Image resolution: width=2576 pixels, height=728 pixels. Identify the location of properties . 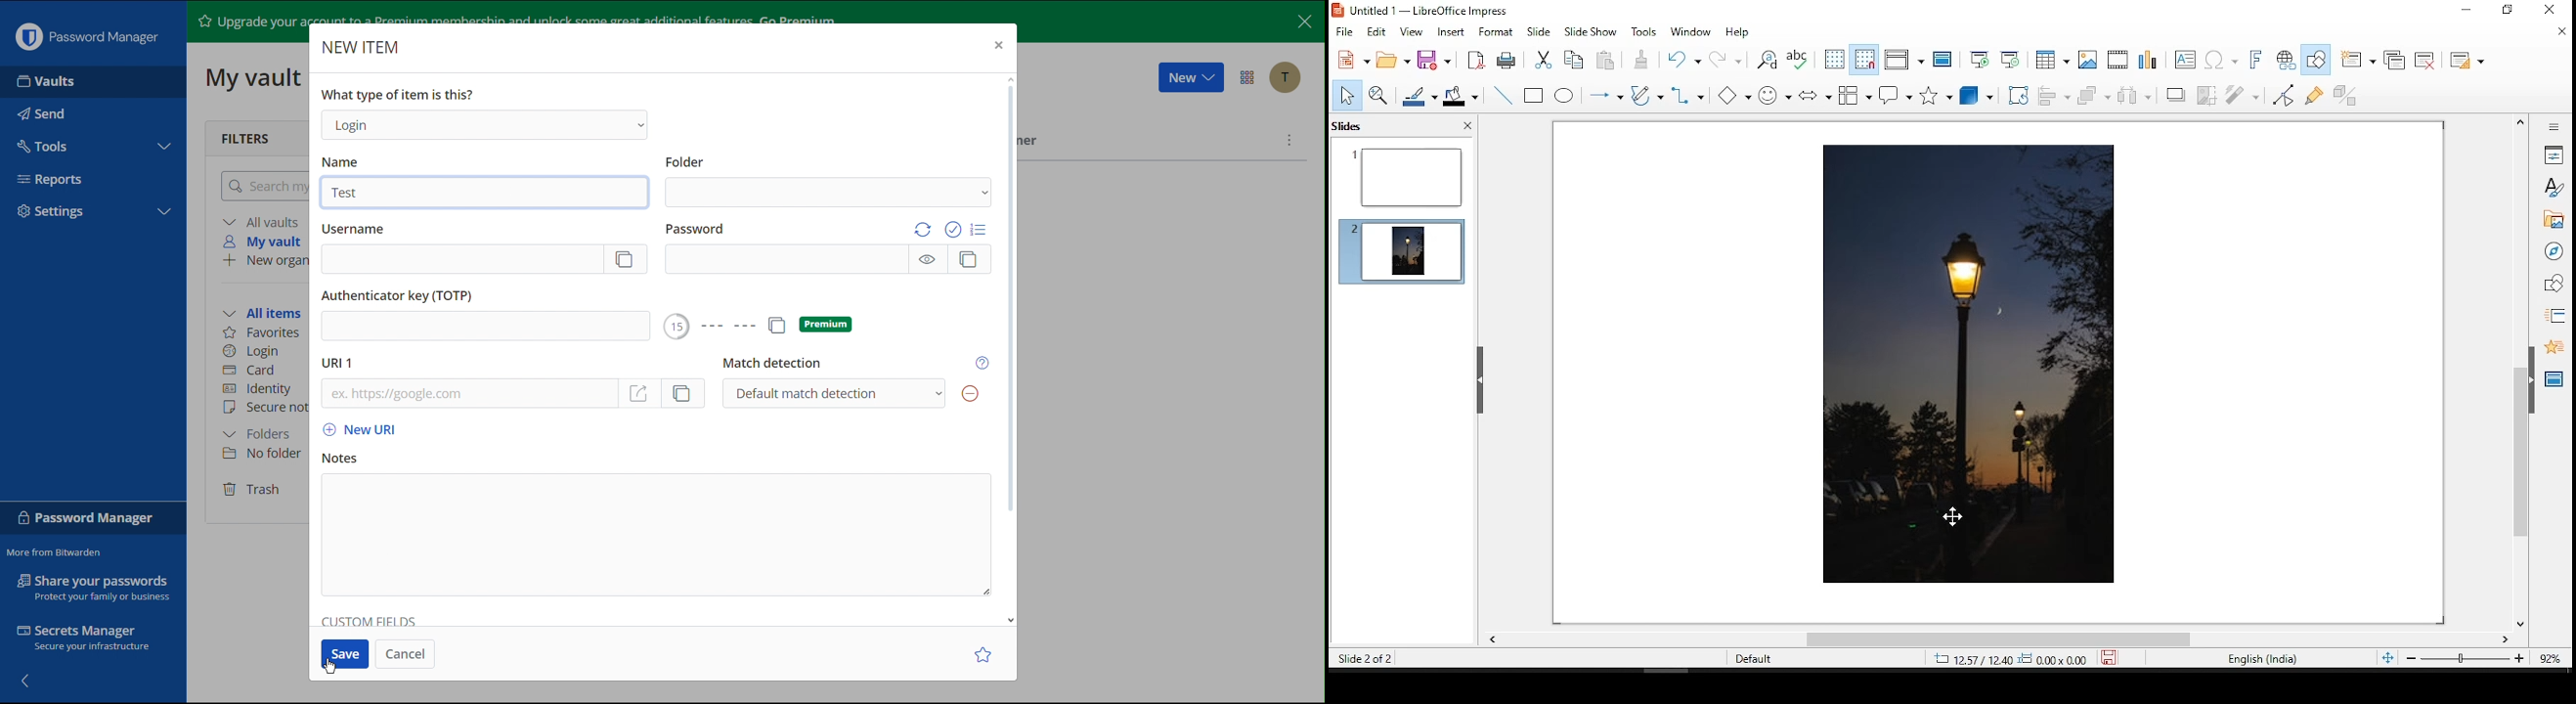
(2554, 154).